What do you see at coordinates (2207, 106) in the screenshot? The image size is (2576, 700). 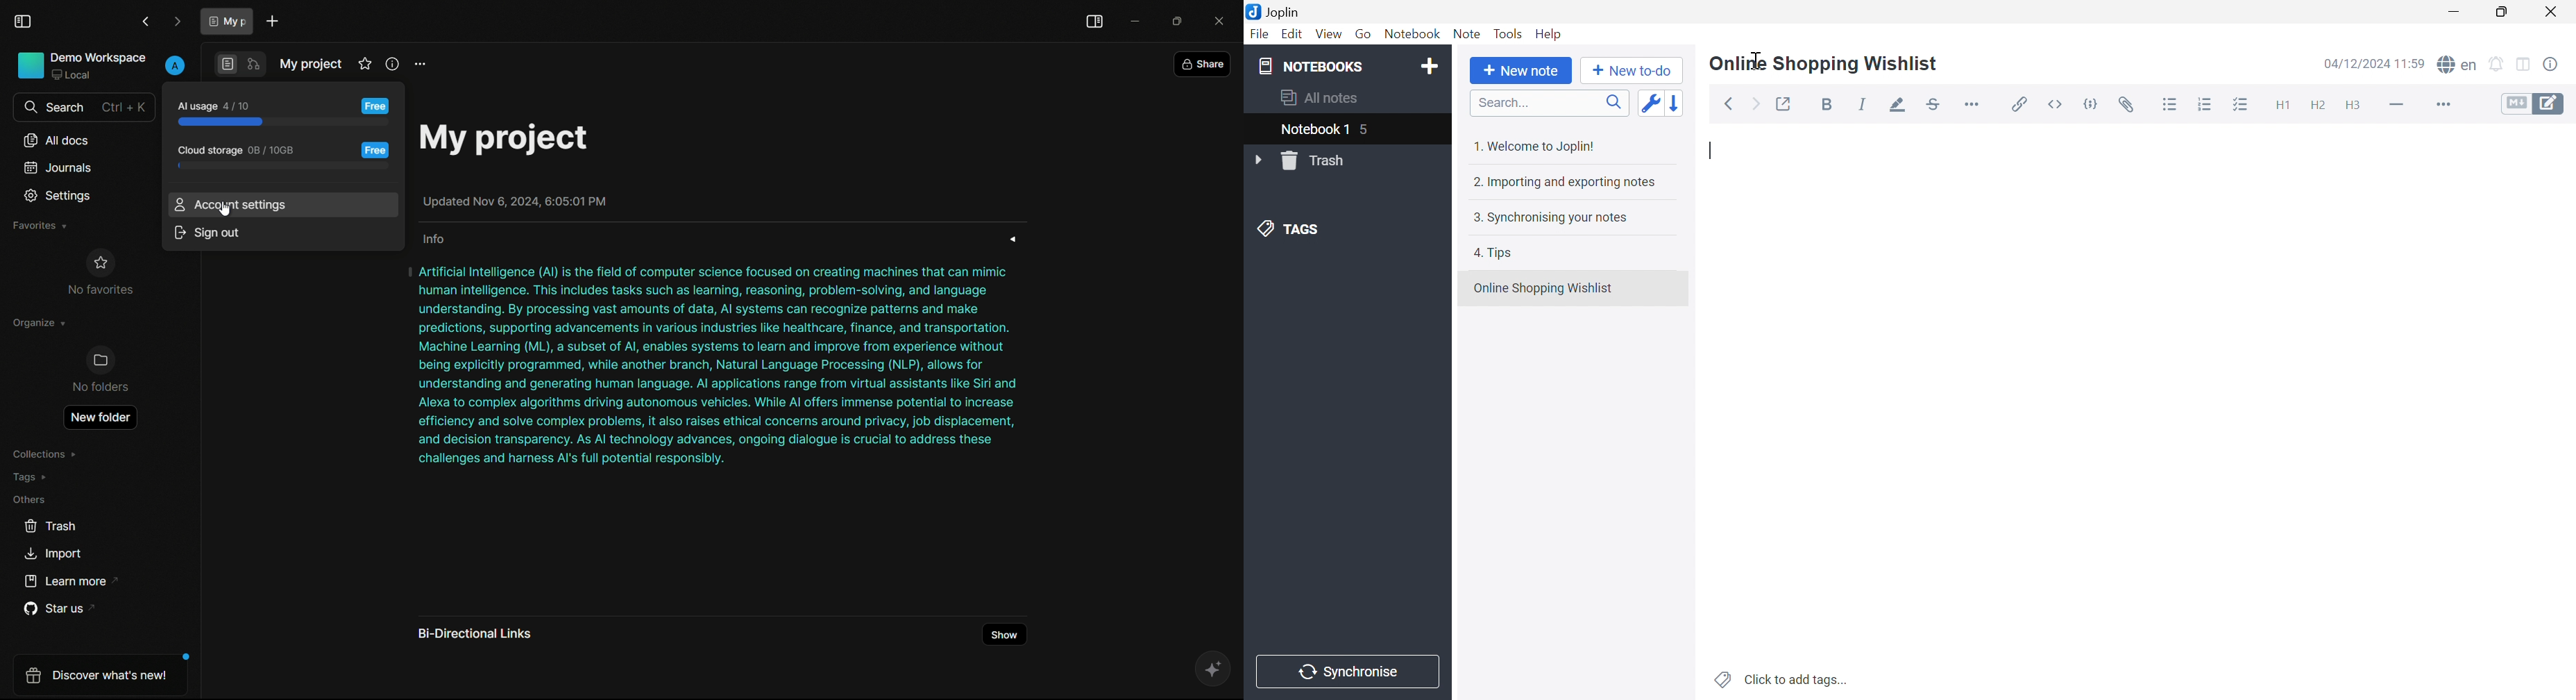 I see `Numbered list` at bounding box center [2207, 106].